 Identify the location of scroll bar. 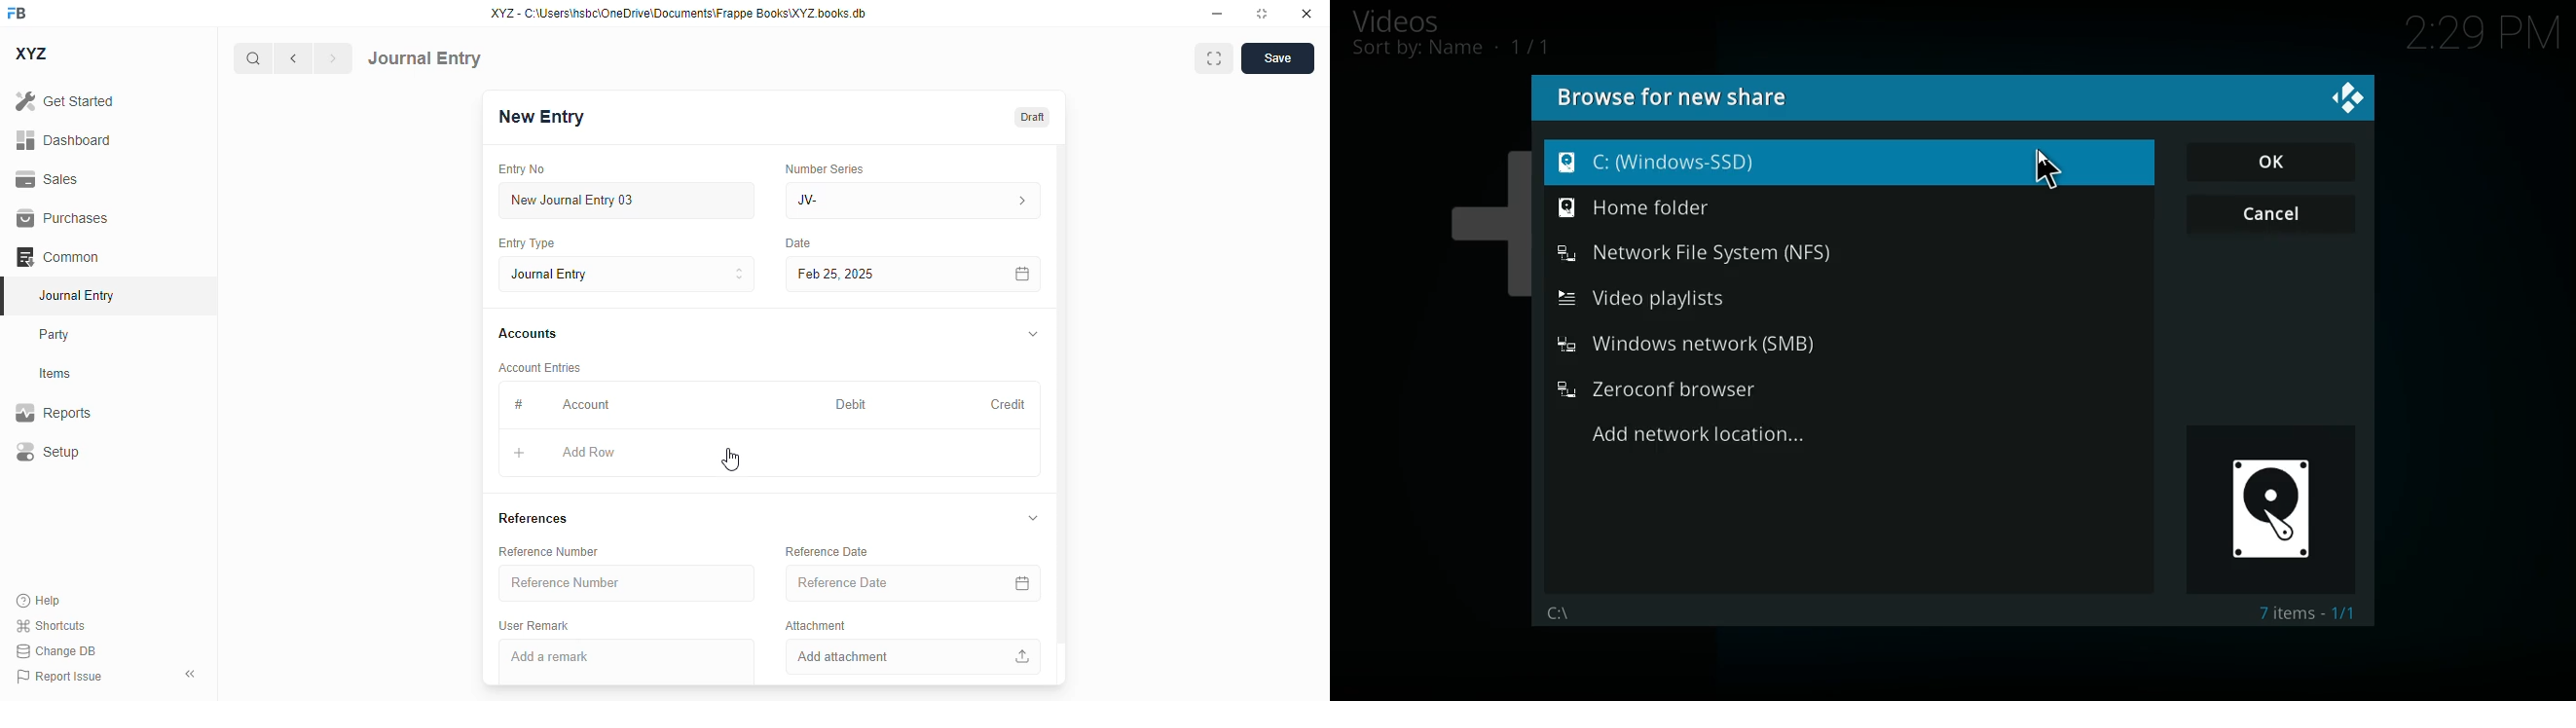
(1062, 413).